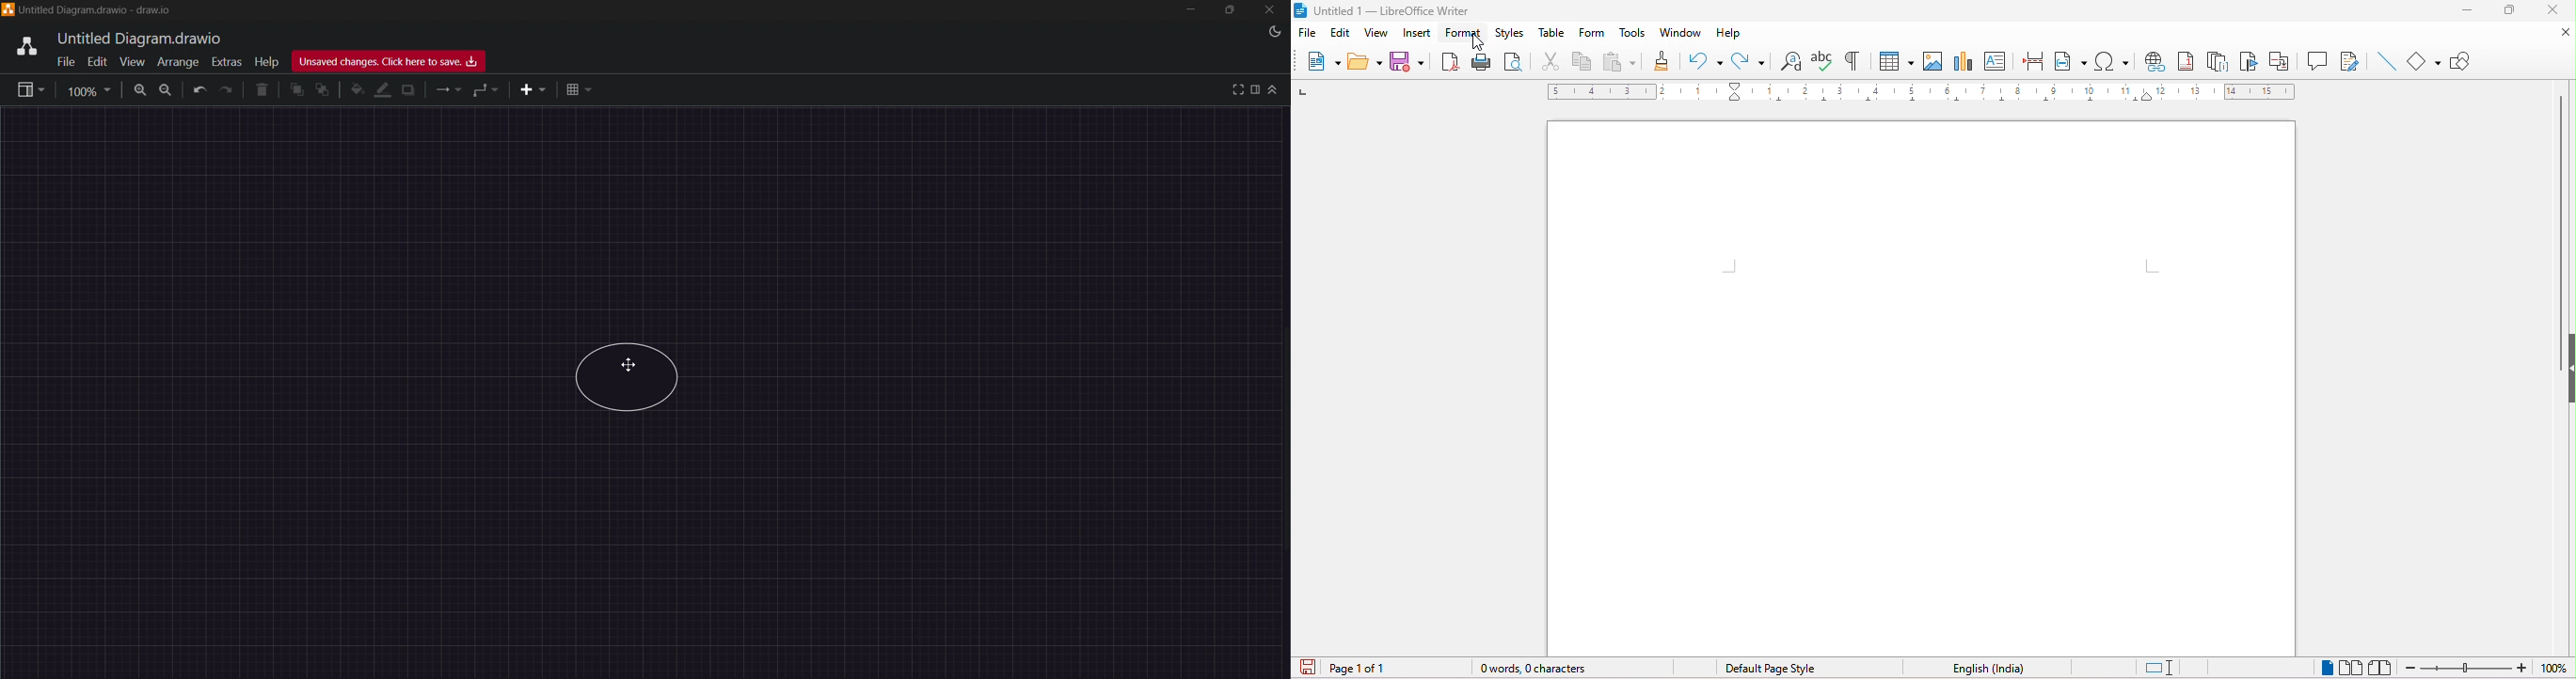 The image size is (2576, 700). Describe the element at coordinates (1513, 35) in the screenshot. I see `styles` at that location.